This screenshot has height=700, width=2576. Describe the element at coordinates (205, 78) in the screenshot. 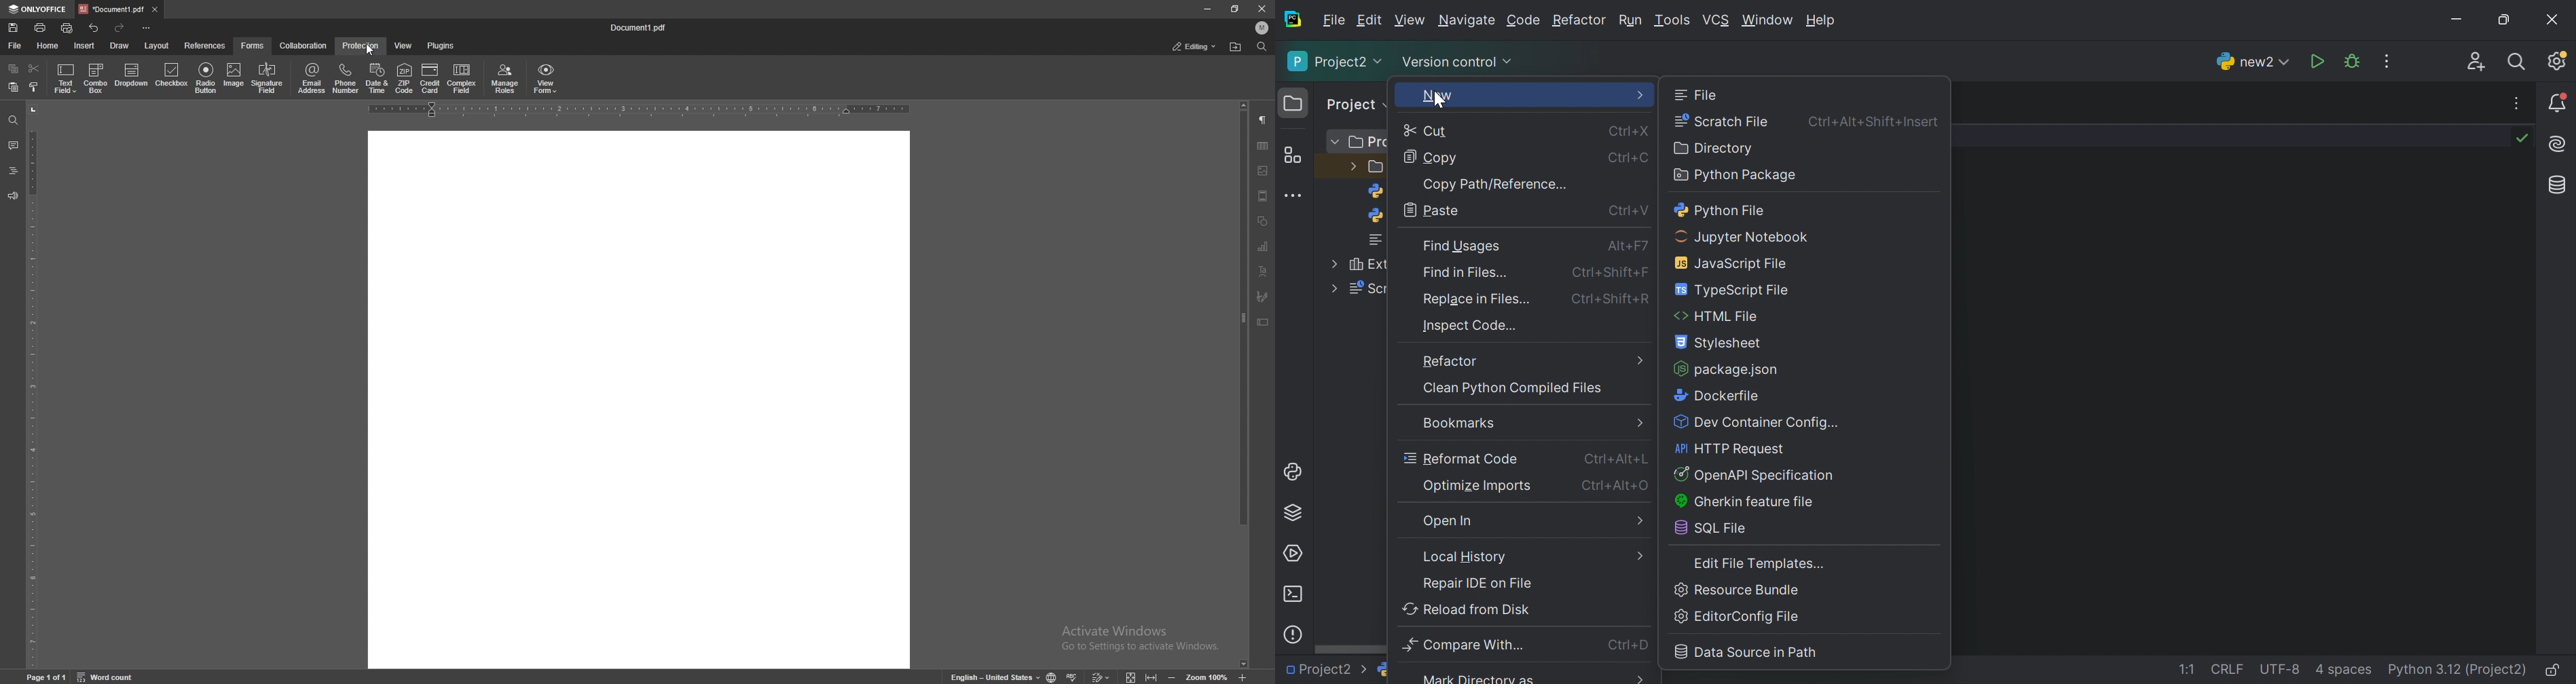

I see `radio button` at that location.